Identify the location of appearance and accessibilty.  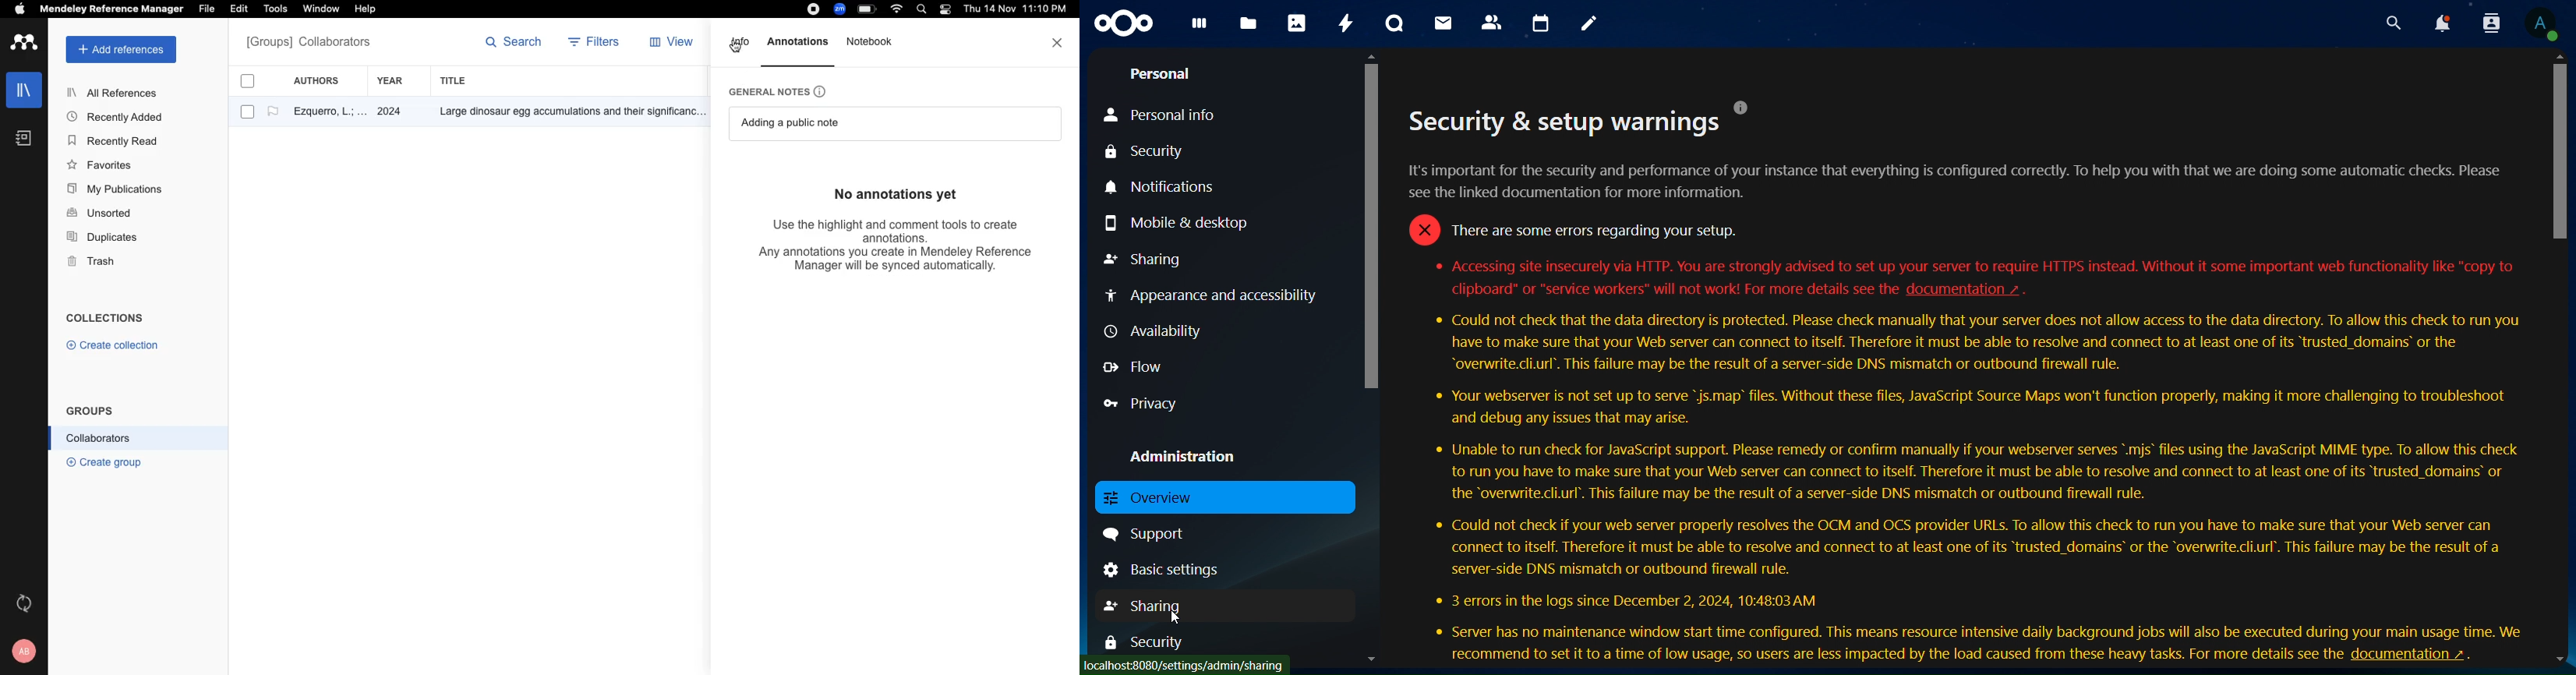
(1212, 292).